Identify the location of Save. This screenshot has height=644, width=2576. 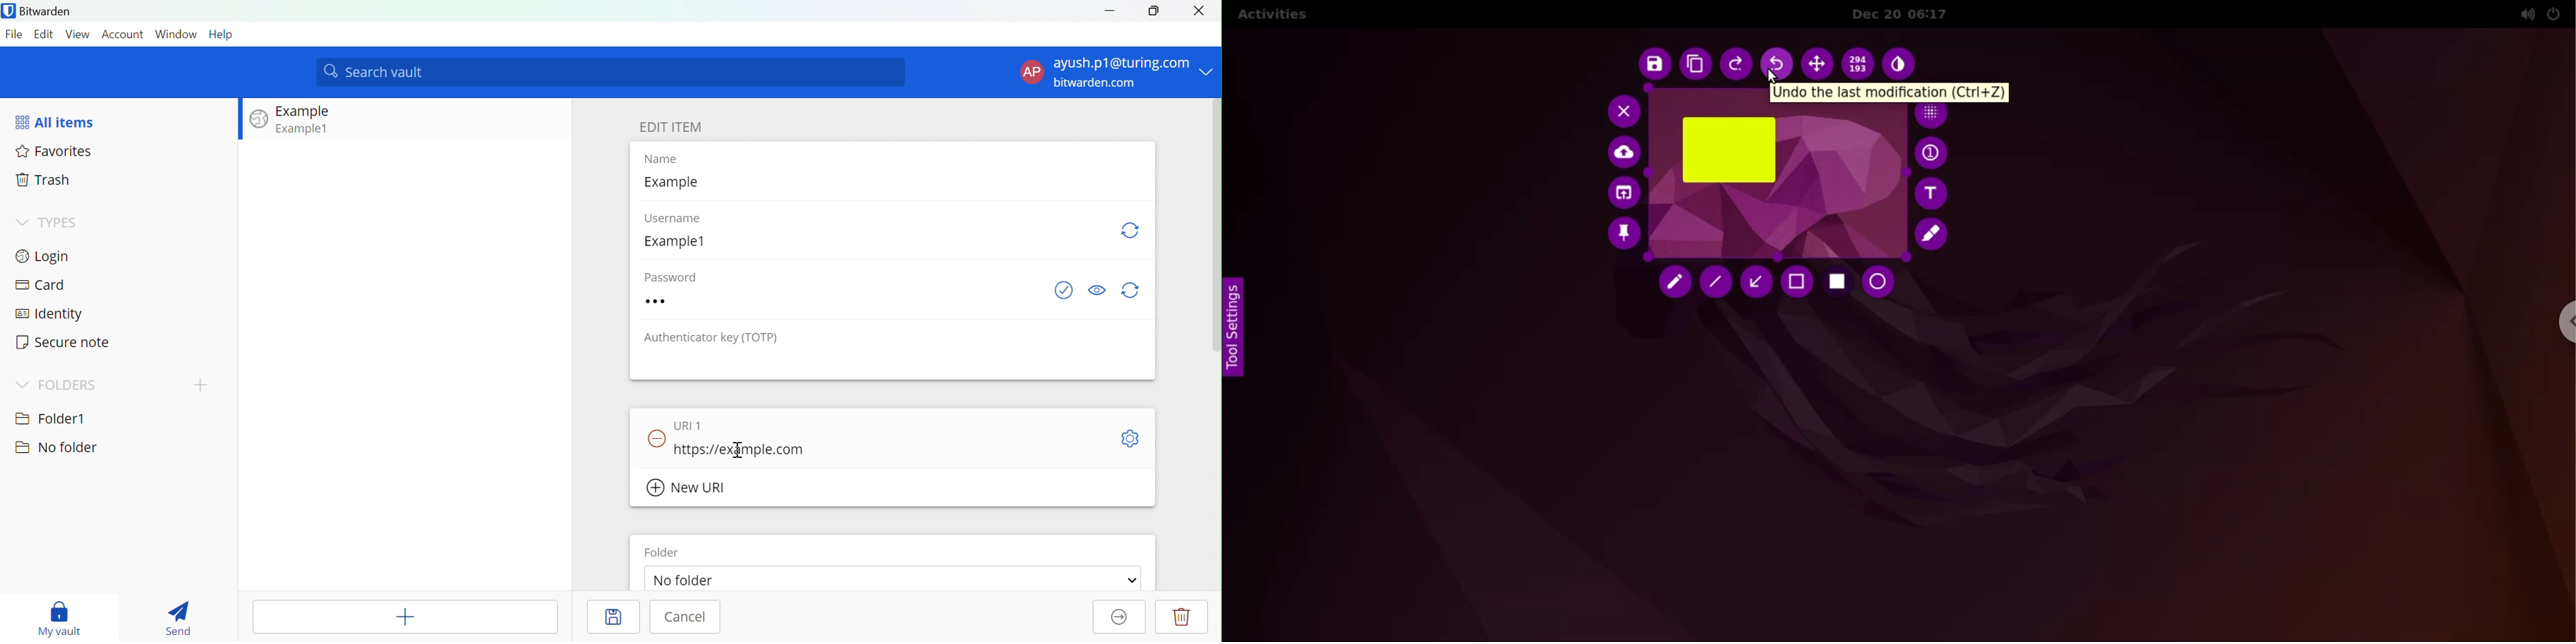
(611, 615).